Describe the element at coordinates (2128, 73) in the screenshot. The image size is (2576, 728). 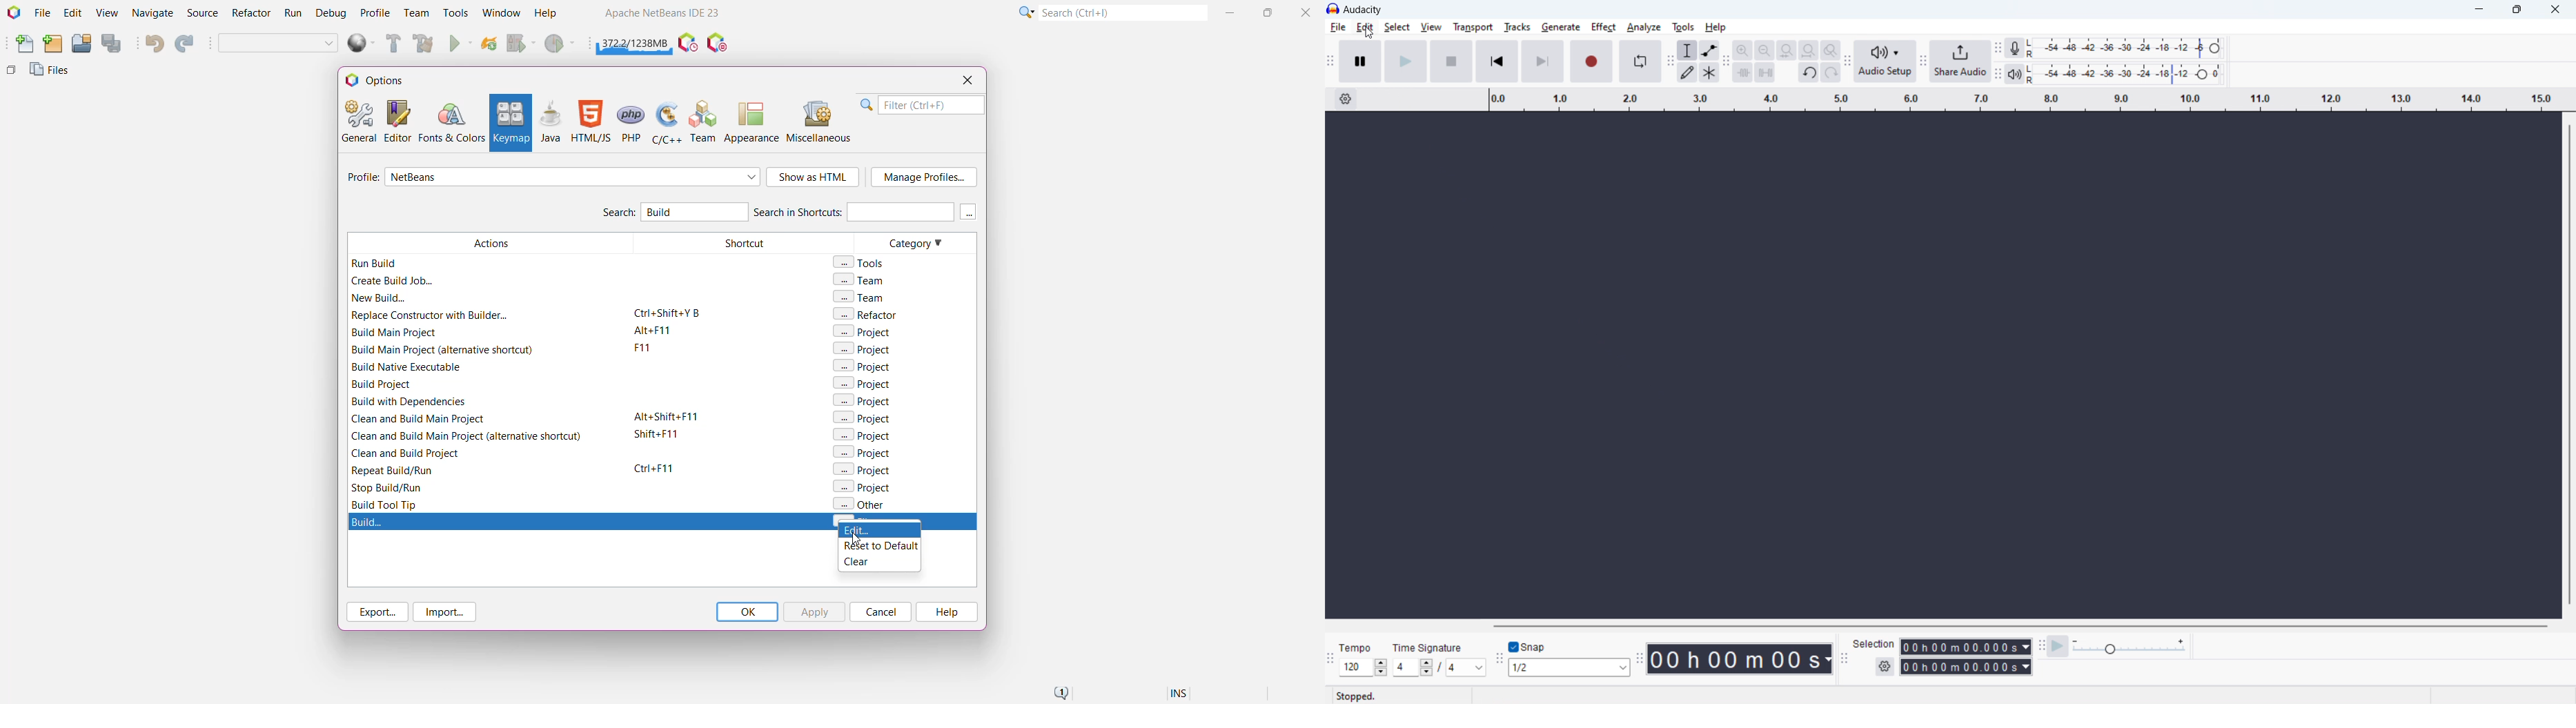
I see `playback level` at that location.